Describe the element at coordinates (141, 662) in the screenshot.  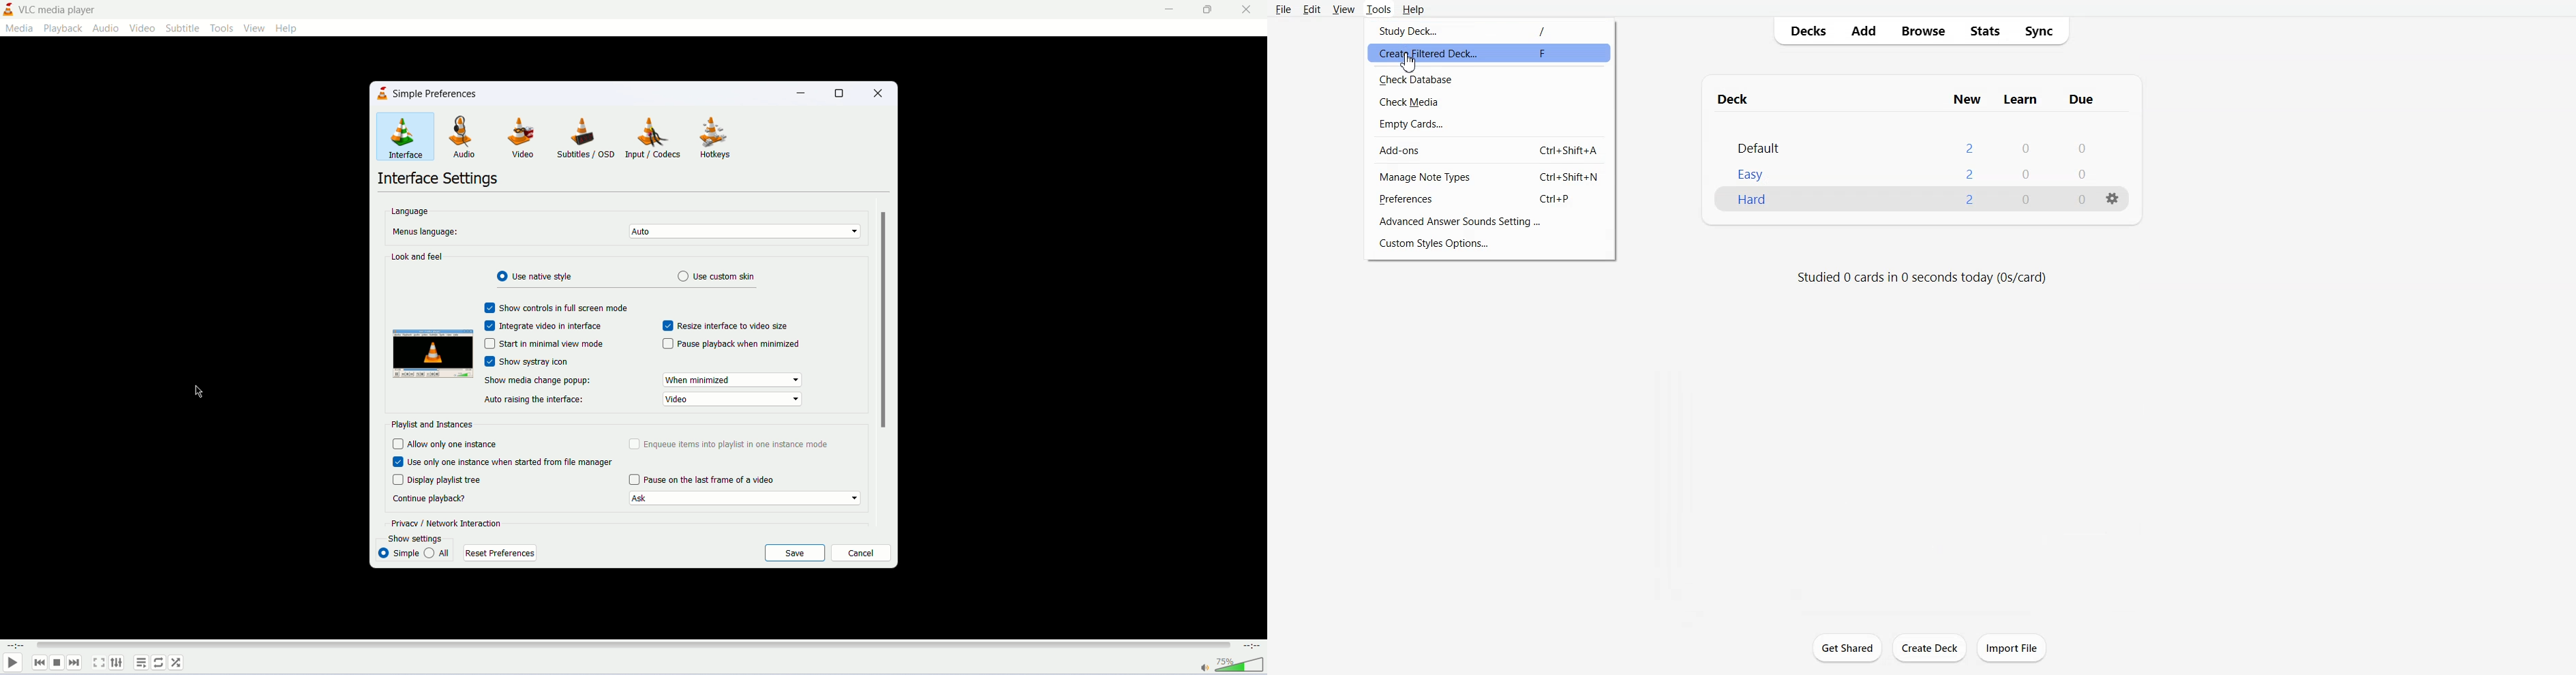
I see `playlist` at that location.